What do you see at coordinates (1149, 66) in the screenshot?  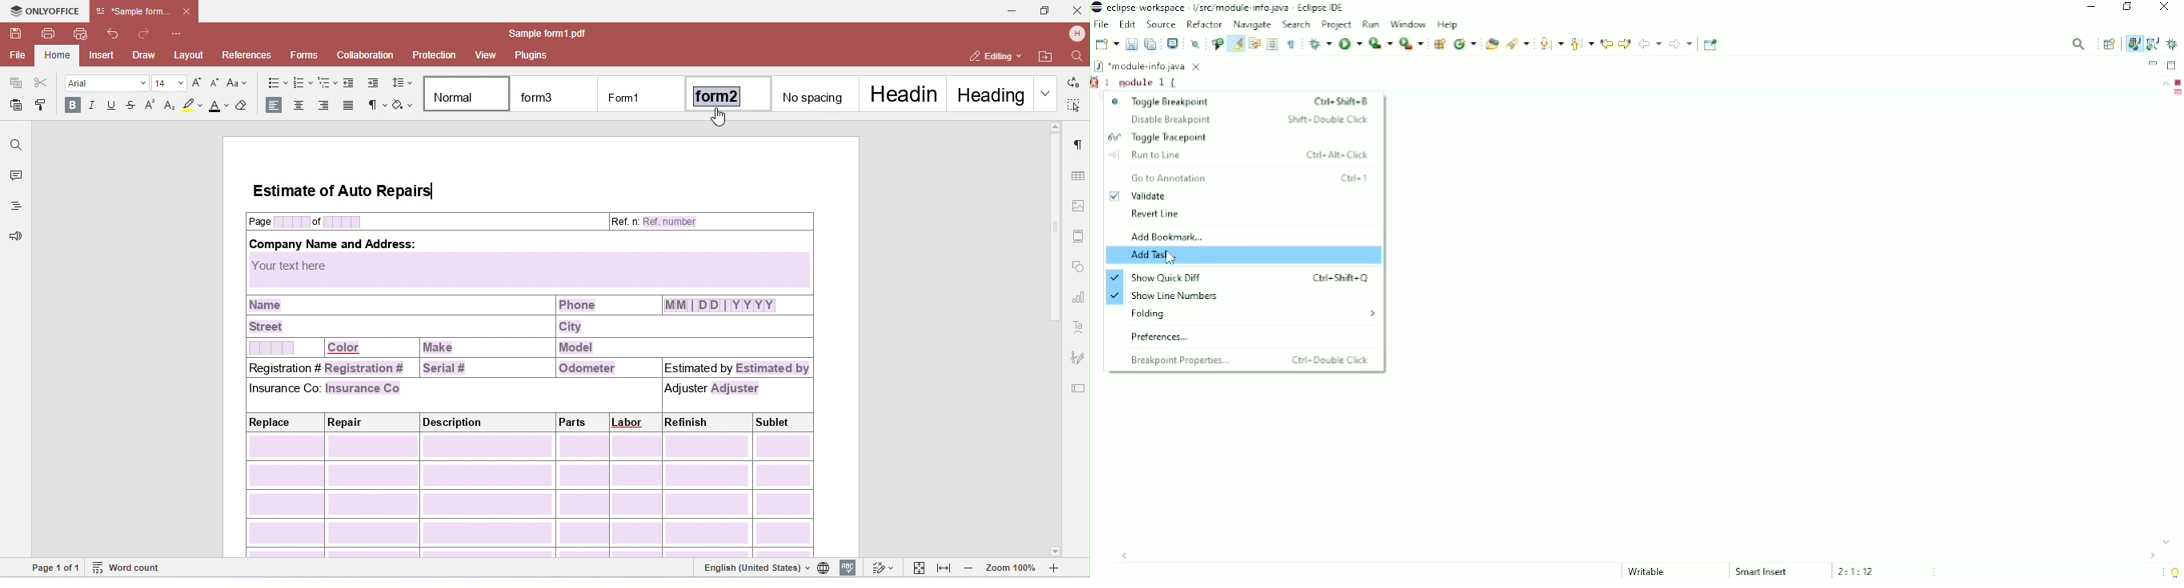 I see `*module-info.java` at bounding box center [1149, 66].